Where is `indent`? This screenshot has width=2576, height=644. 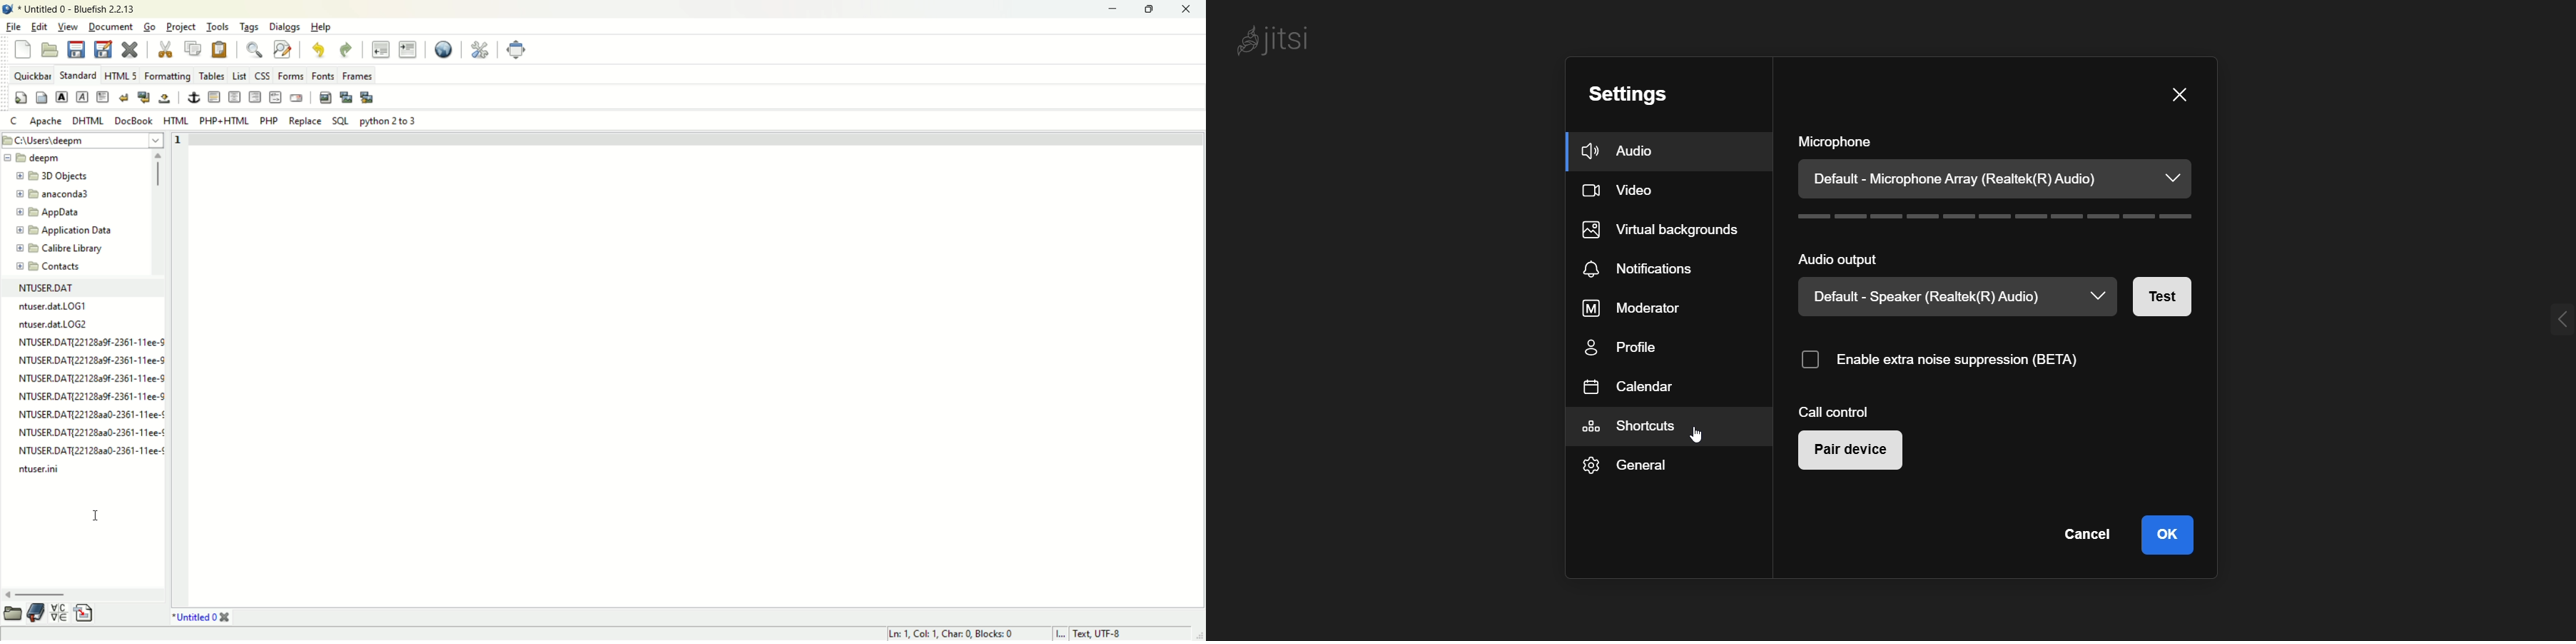
indent is located at coordinates (408, 50).